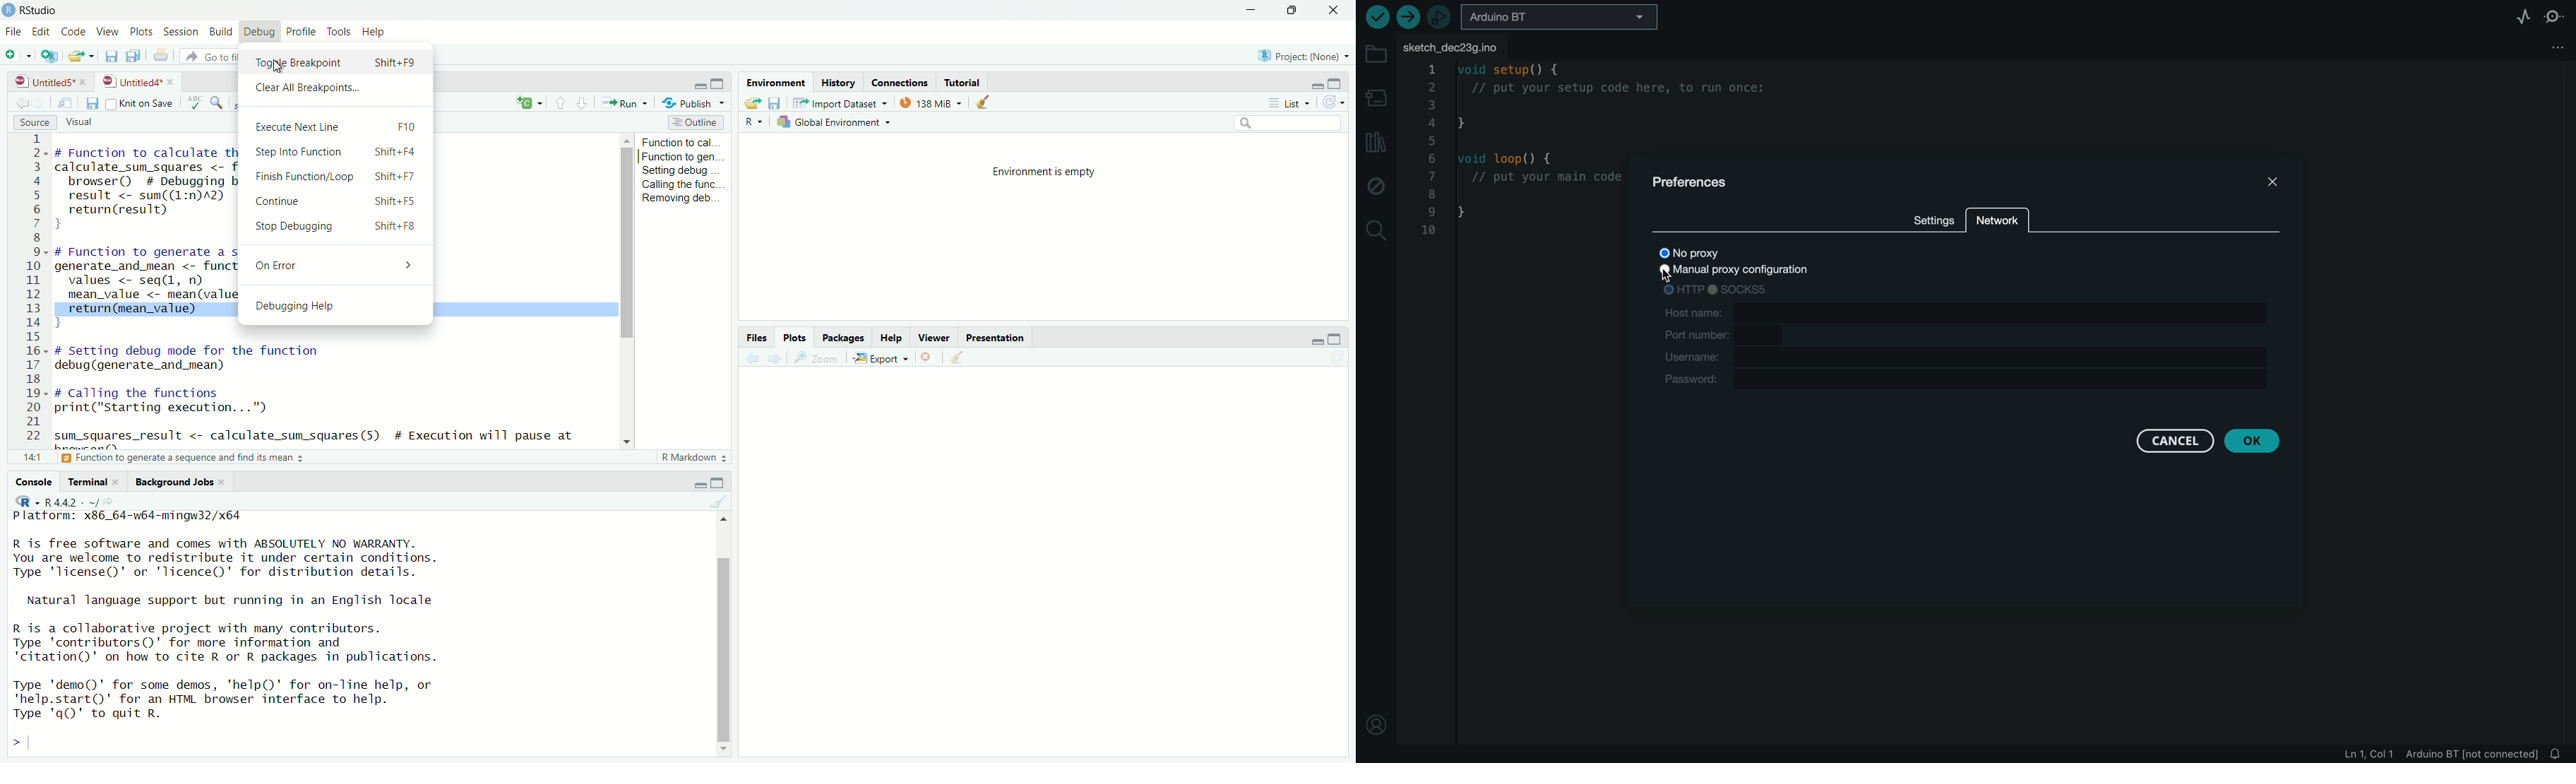 The width and height of the screenshot is (2576, 784). I want to click on view, so click(110, 30).